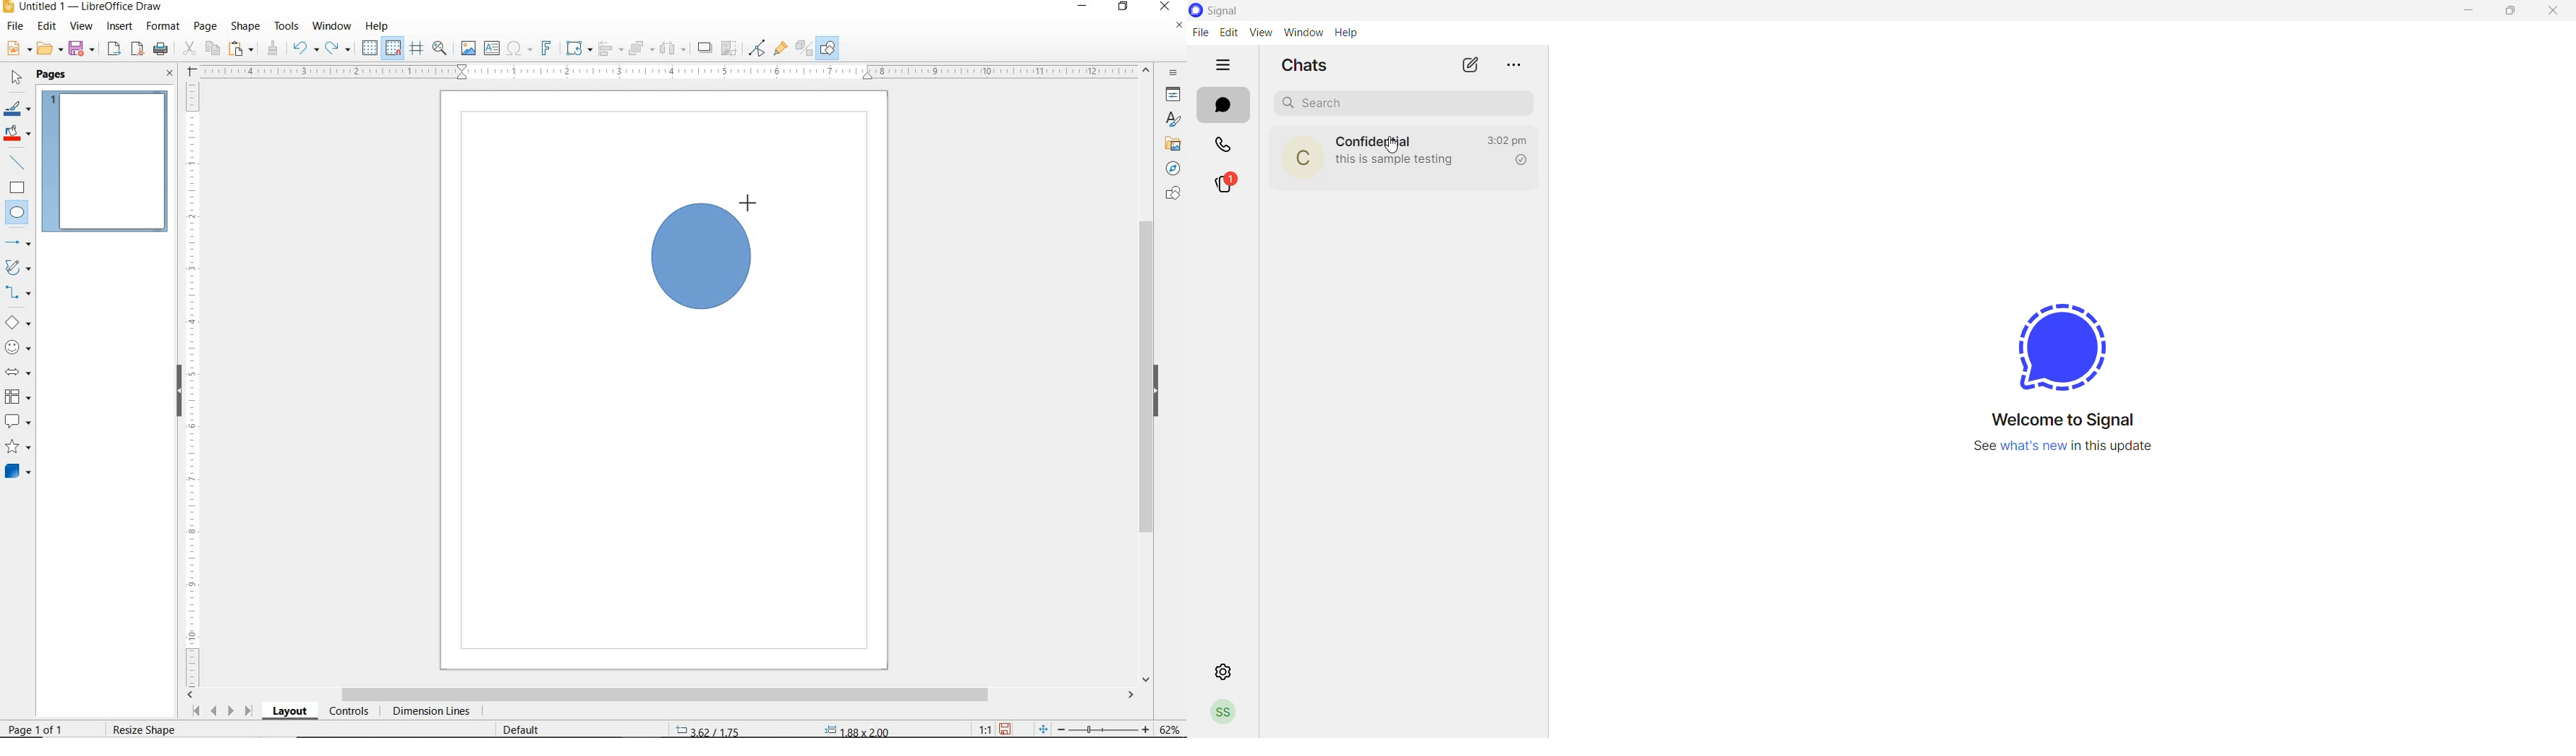  I want to click on SHAPES, so click(1173, 194).